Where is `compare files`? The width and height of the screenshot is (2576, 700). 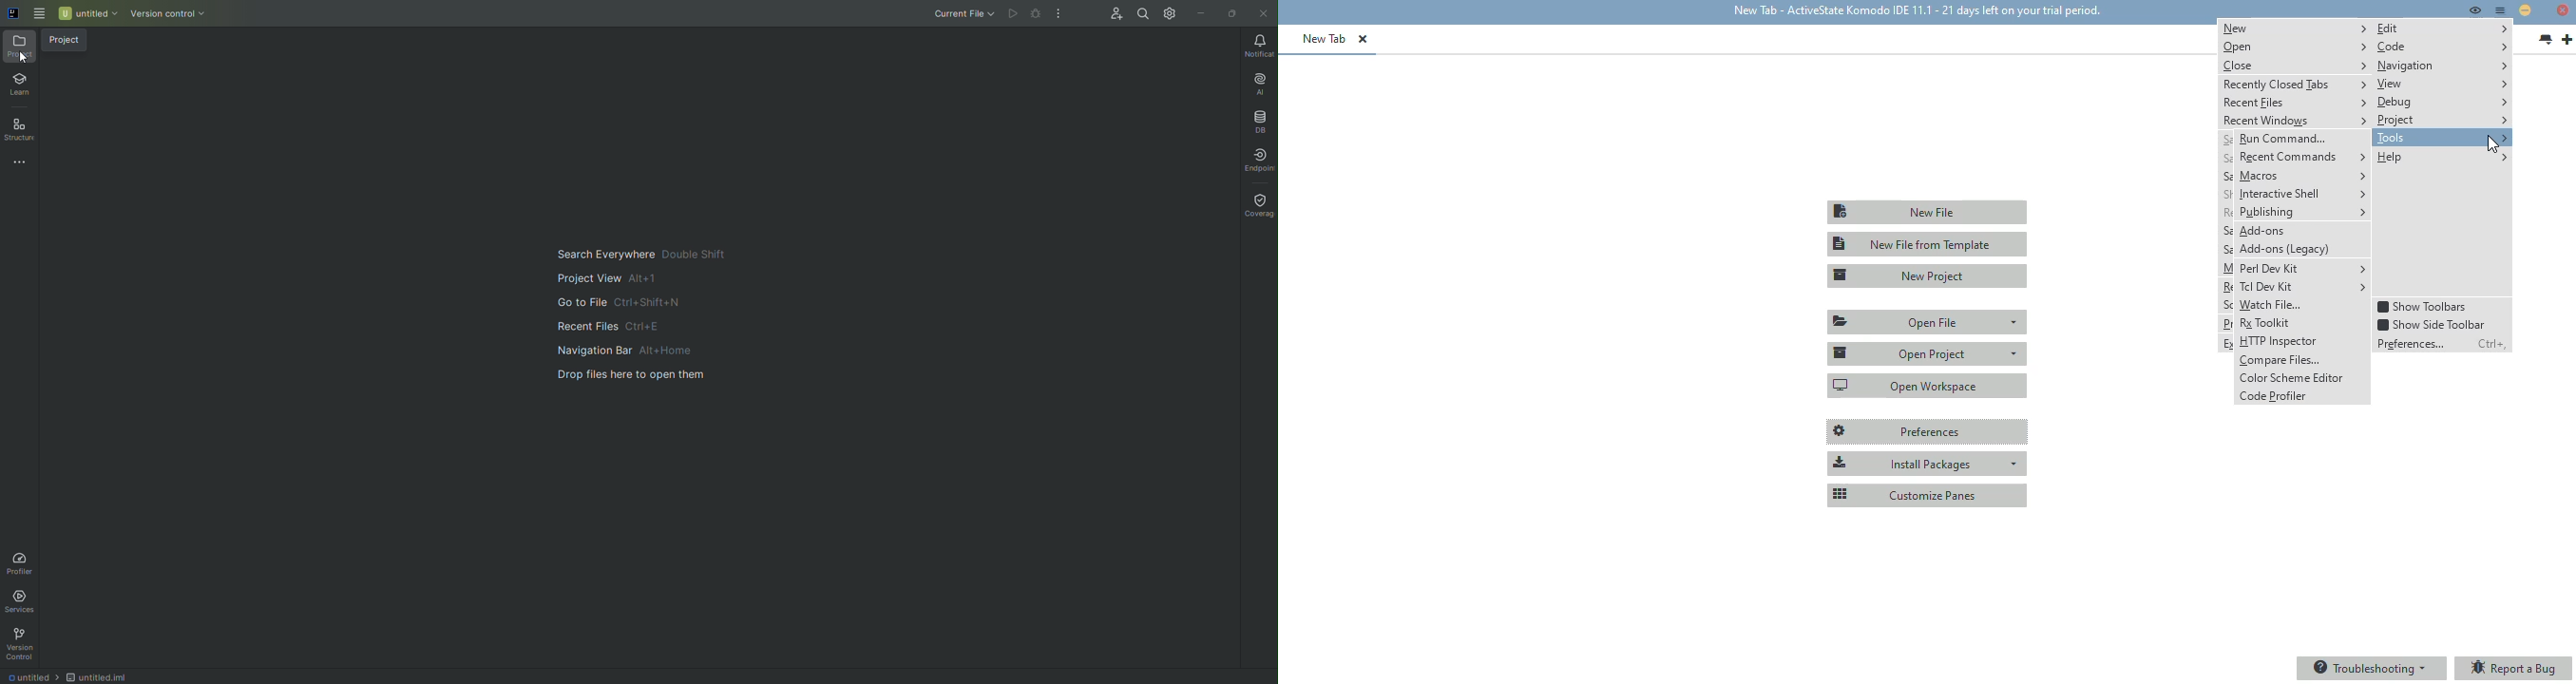
compare files is located at coordinates (2303, 361).